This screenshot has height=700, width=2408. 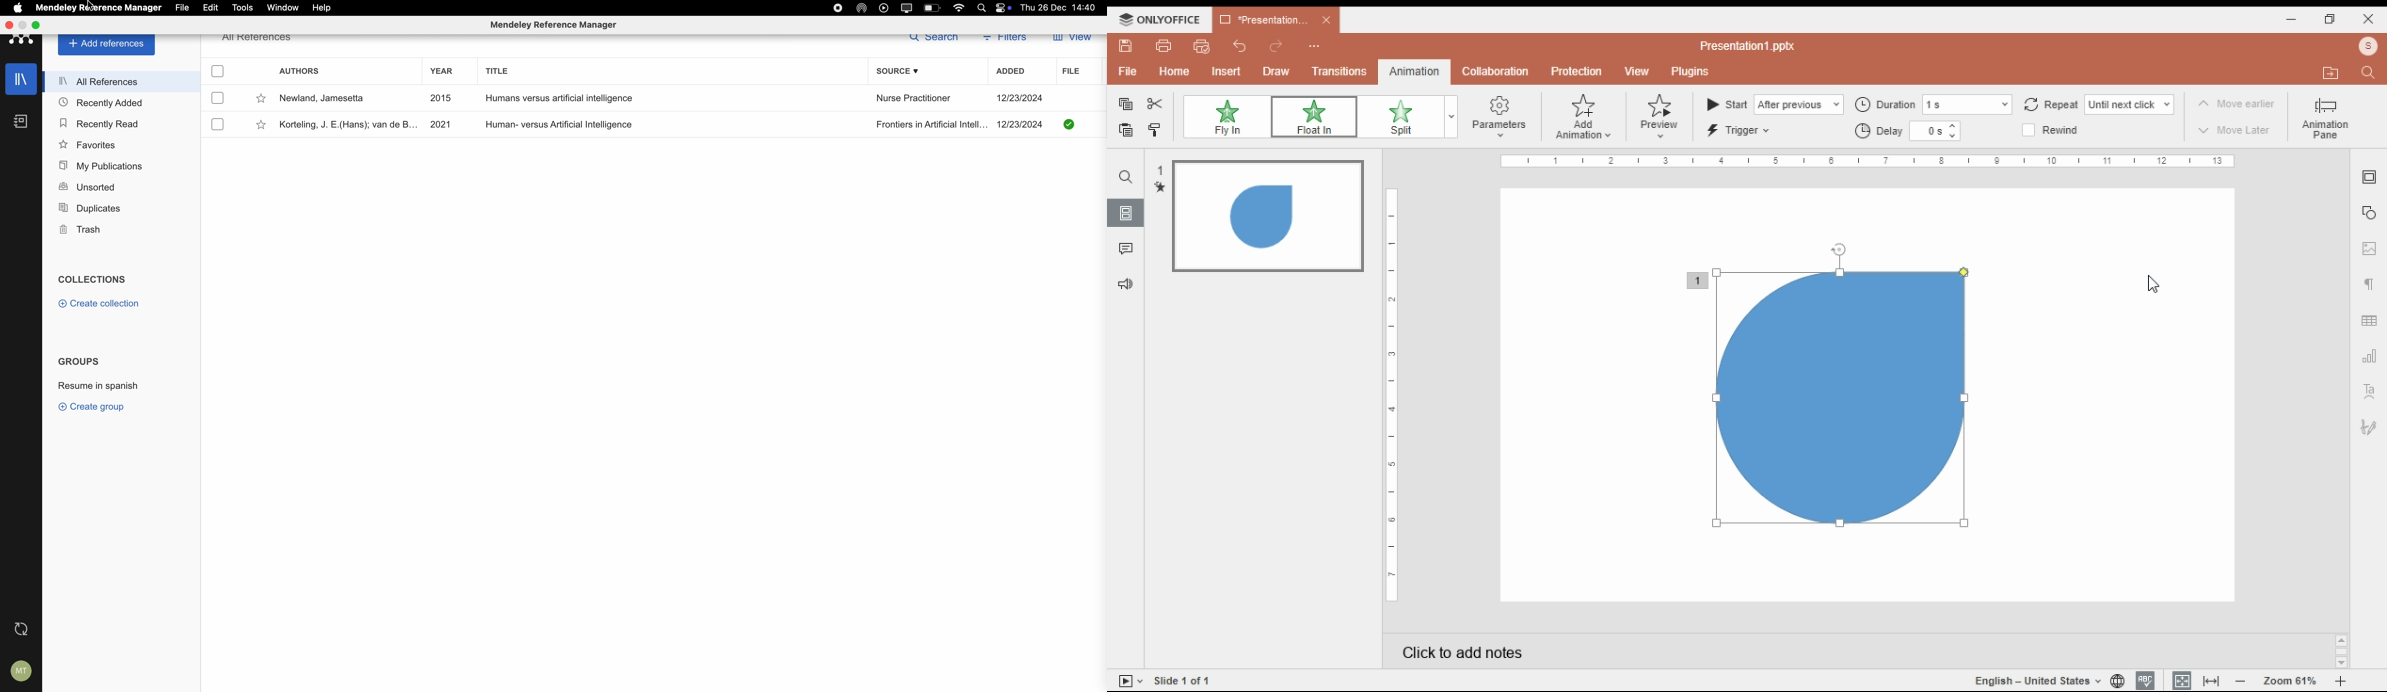 What do you see at coordinates (2292, 20) in the screenshot?
I see `minimize` at bounding box center [2292, 20].